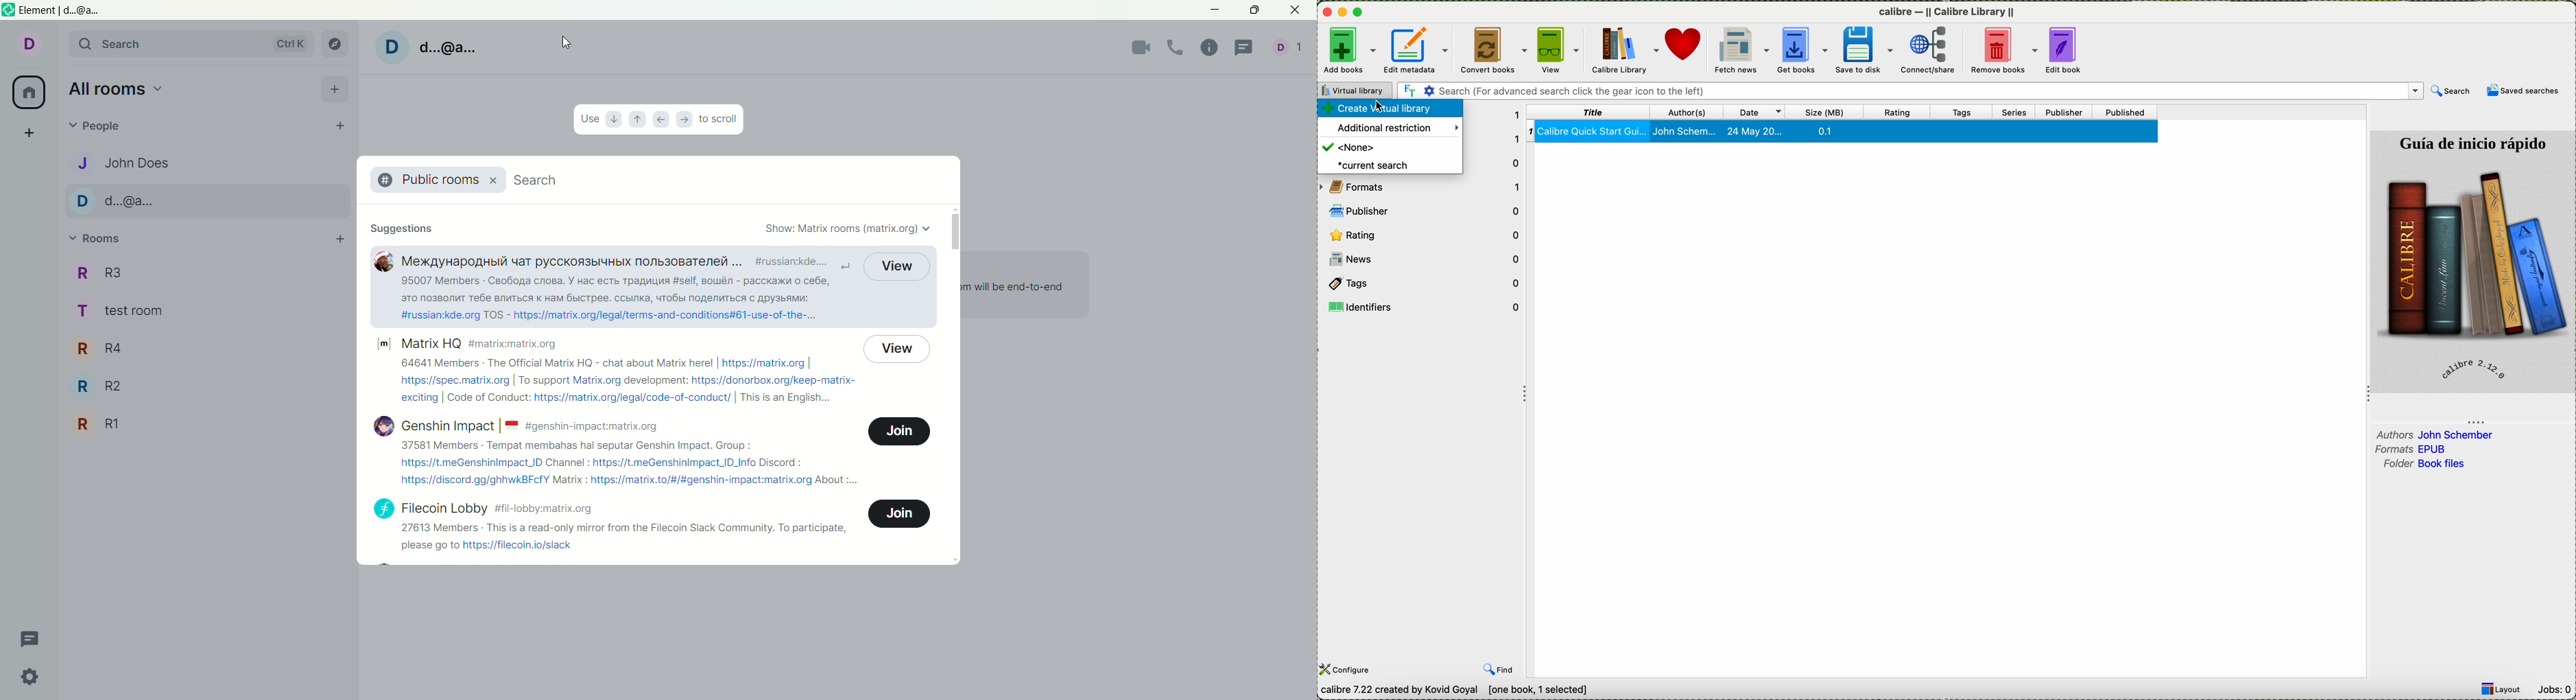 This screenshot has height=700, width=2576. Describe the element at coordinates (575, 445) in the screenshot. I see `37581 Members - Tempat membahas hal seputar Genshin Impact. Group :` at that location.